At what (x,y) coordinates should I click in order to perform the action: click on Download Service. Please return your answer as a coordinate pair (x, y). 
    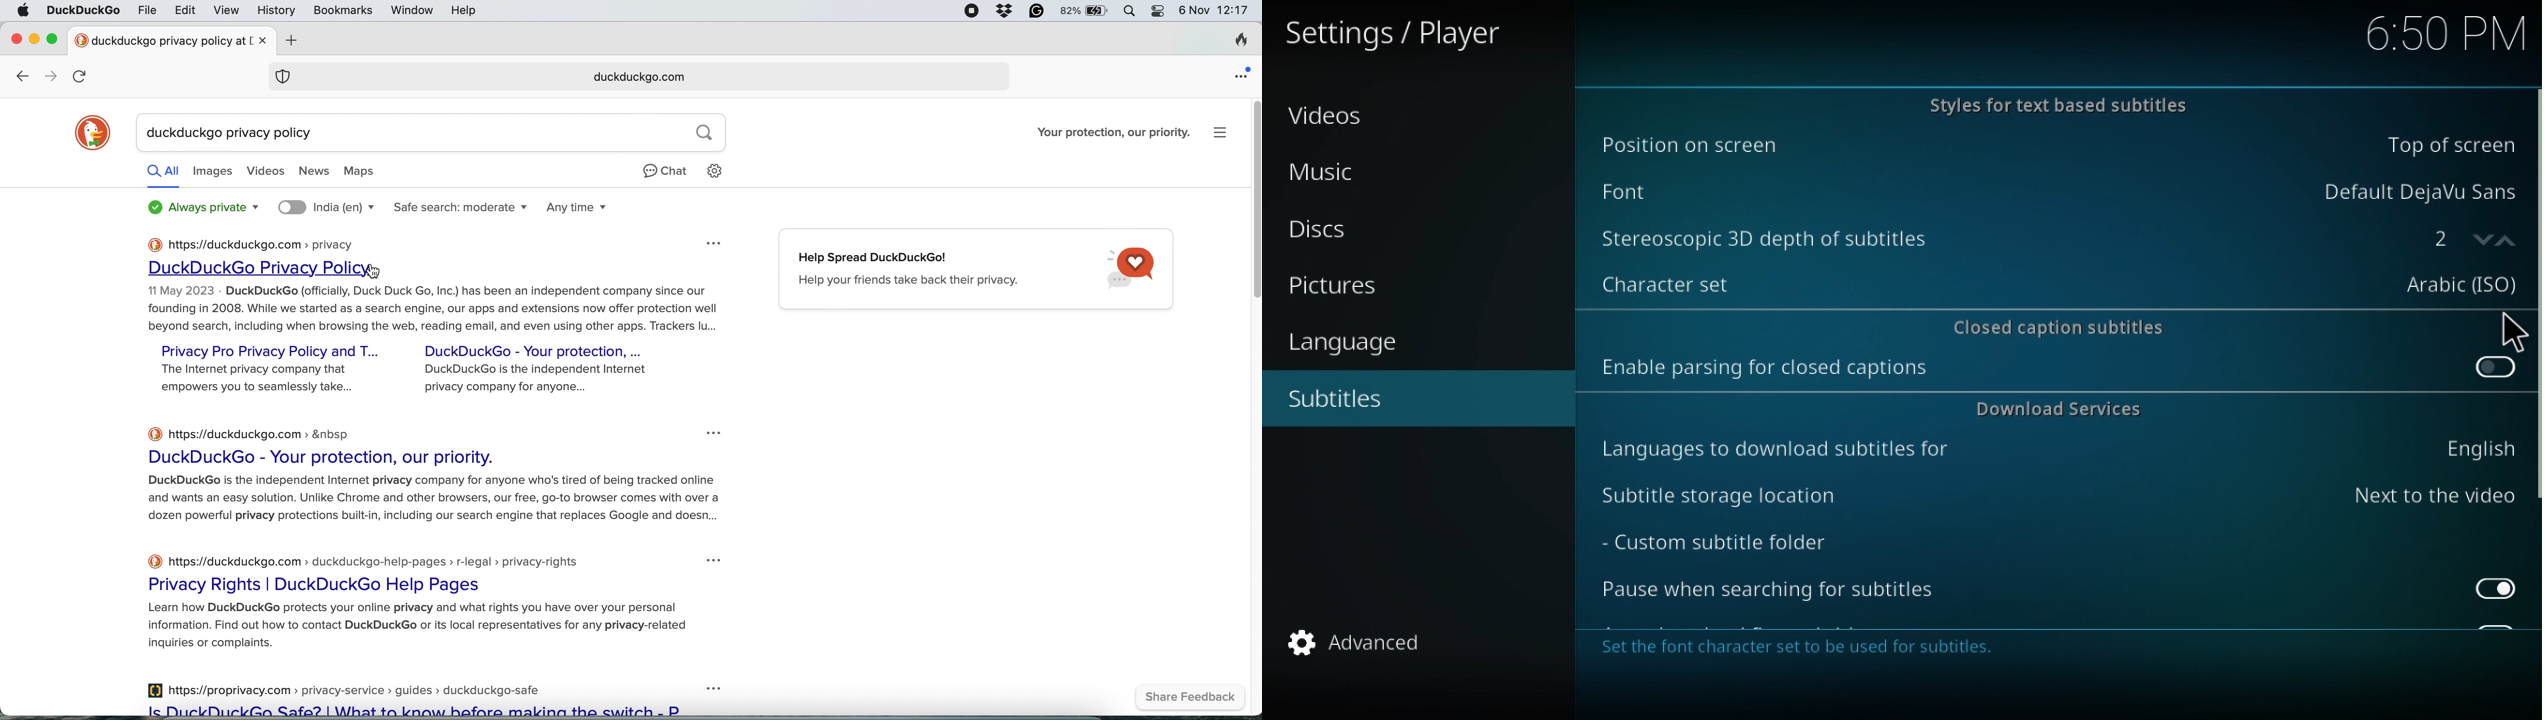
    Looking at the image, I should click on (2055, 410).